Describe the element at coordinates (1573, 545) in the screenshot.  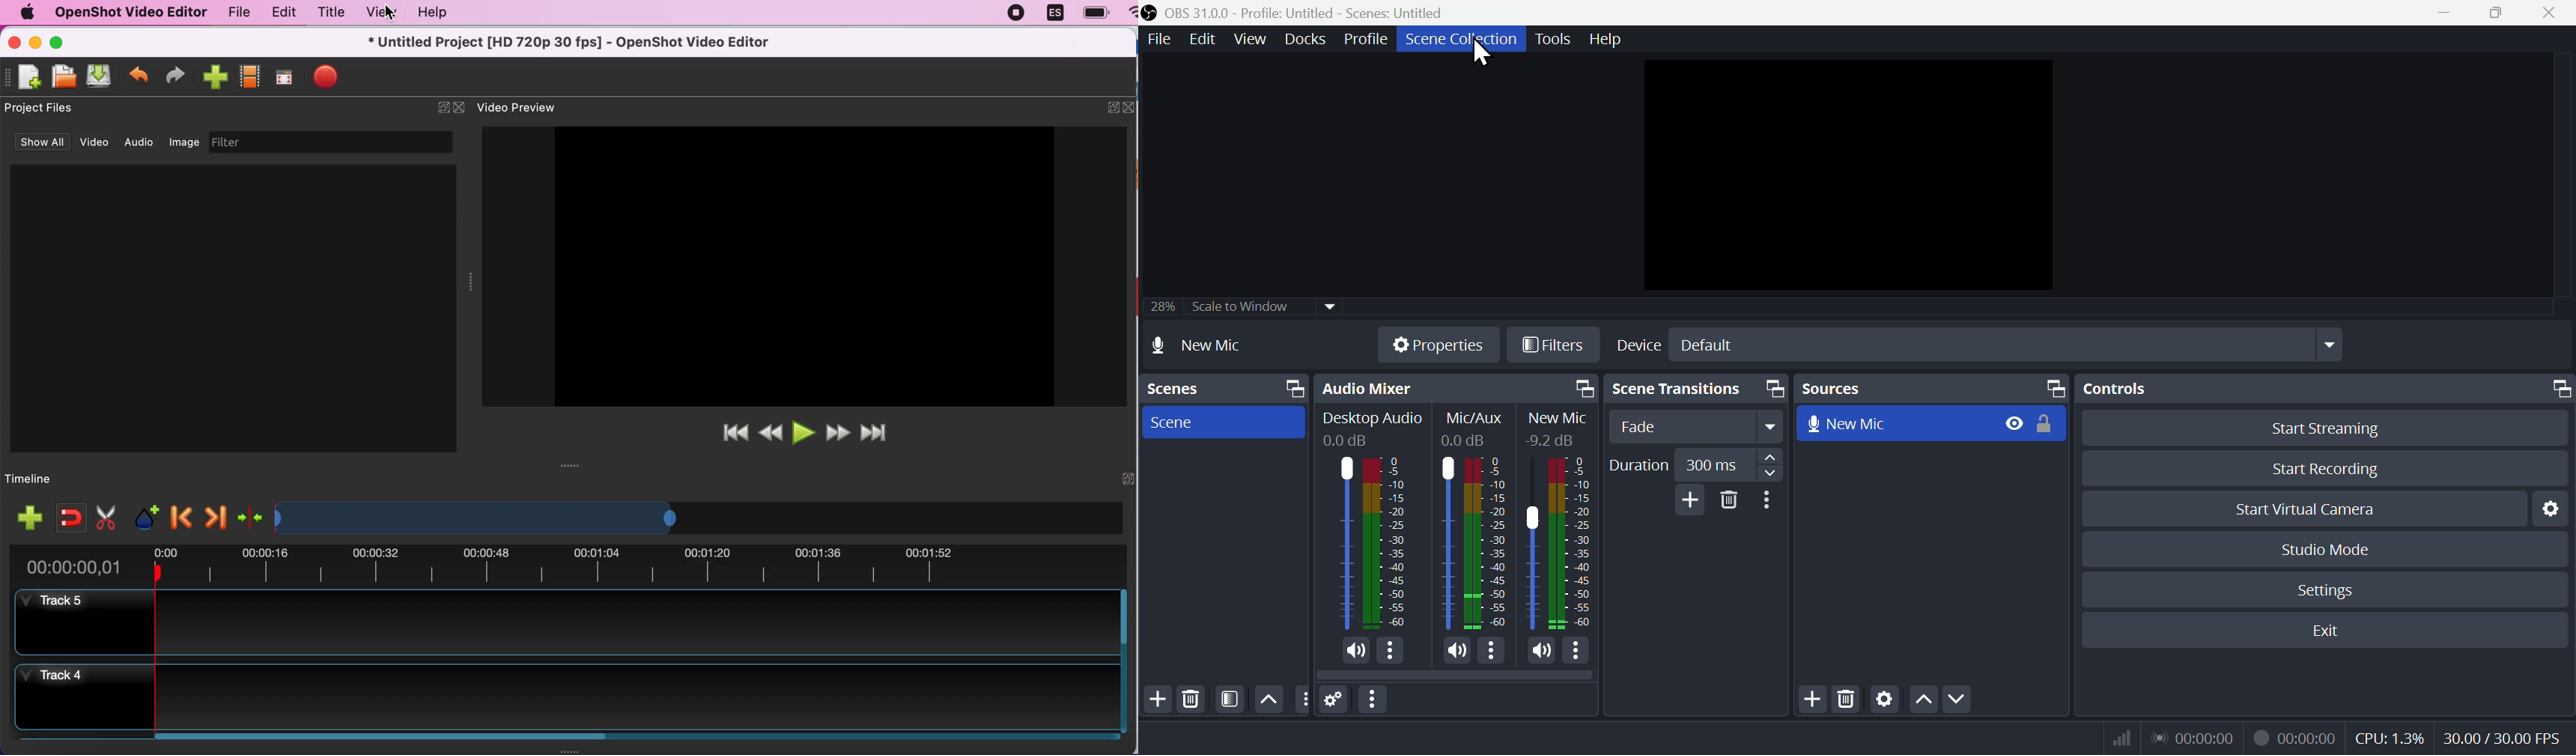
I see `New Mic` at that location.